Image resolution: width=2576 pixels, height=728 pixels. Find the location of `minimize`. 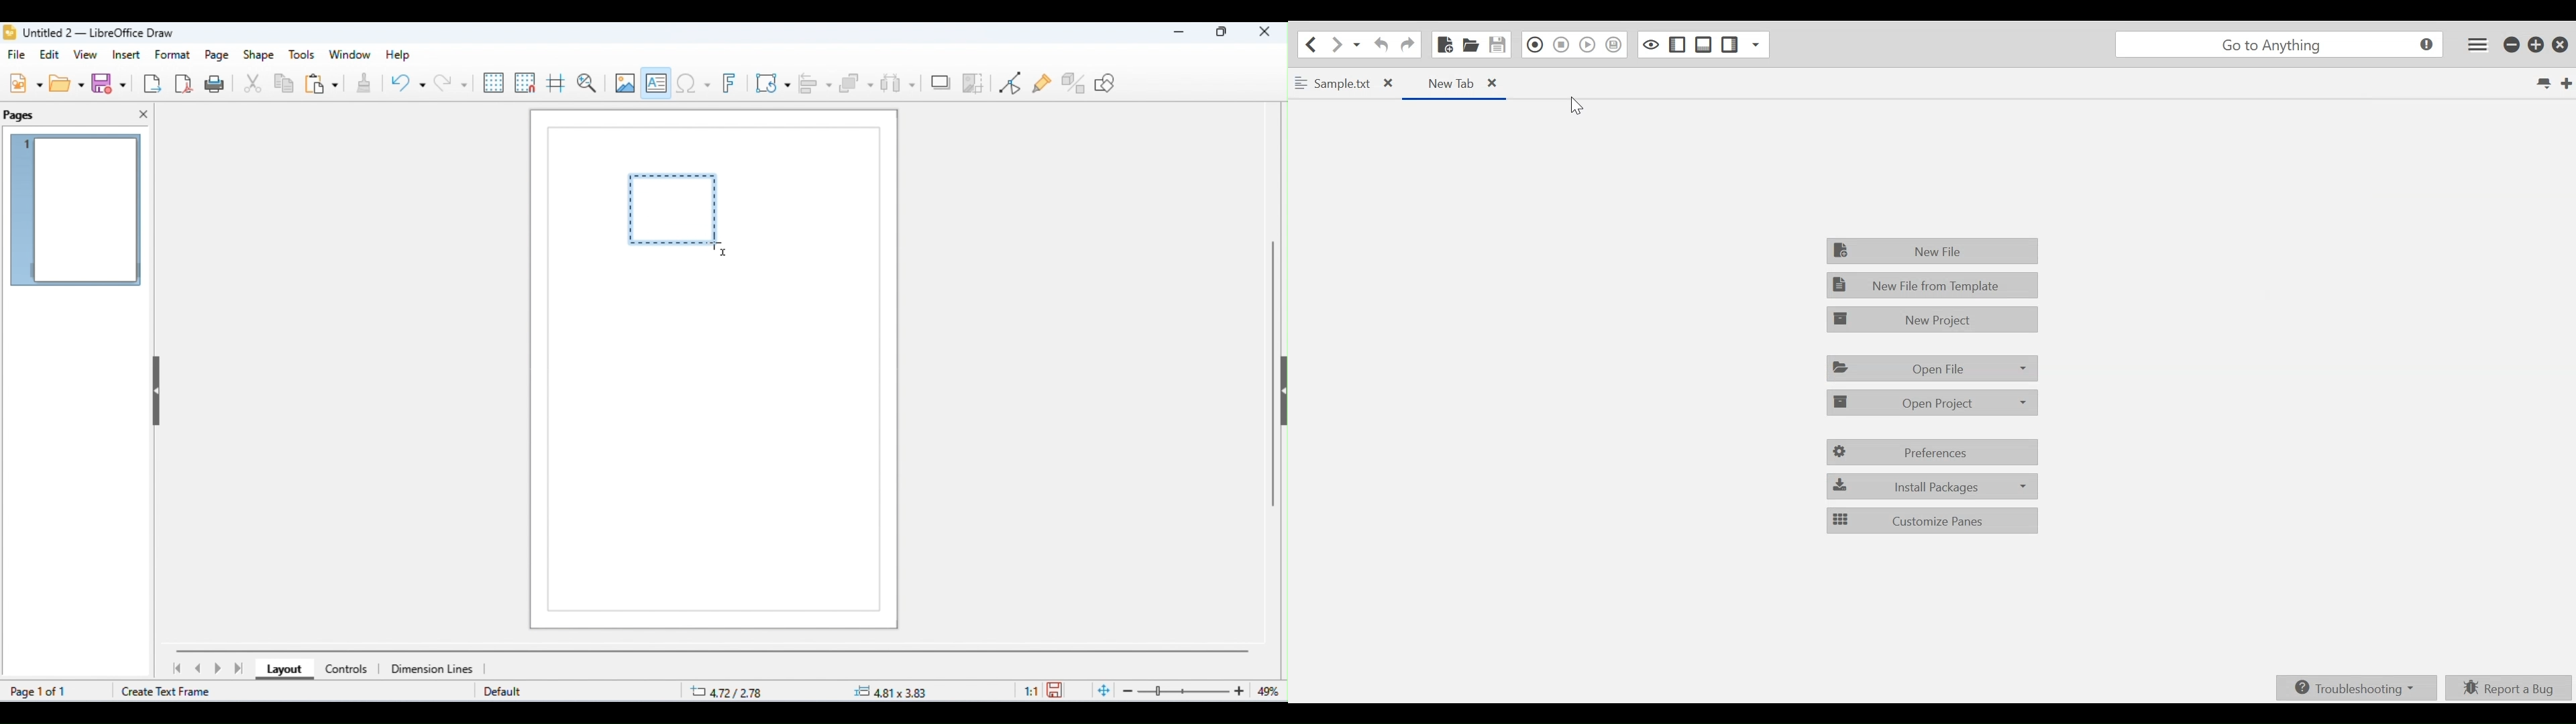

minimize is located at coordinates (2512, 44).